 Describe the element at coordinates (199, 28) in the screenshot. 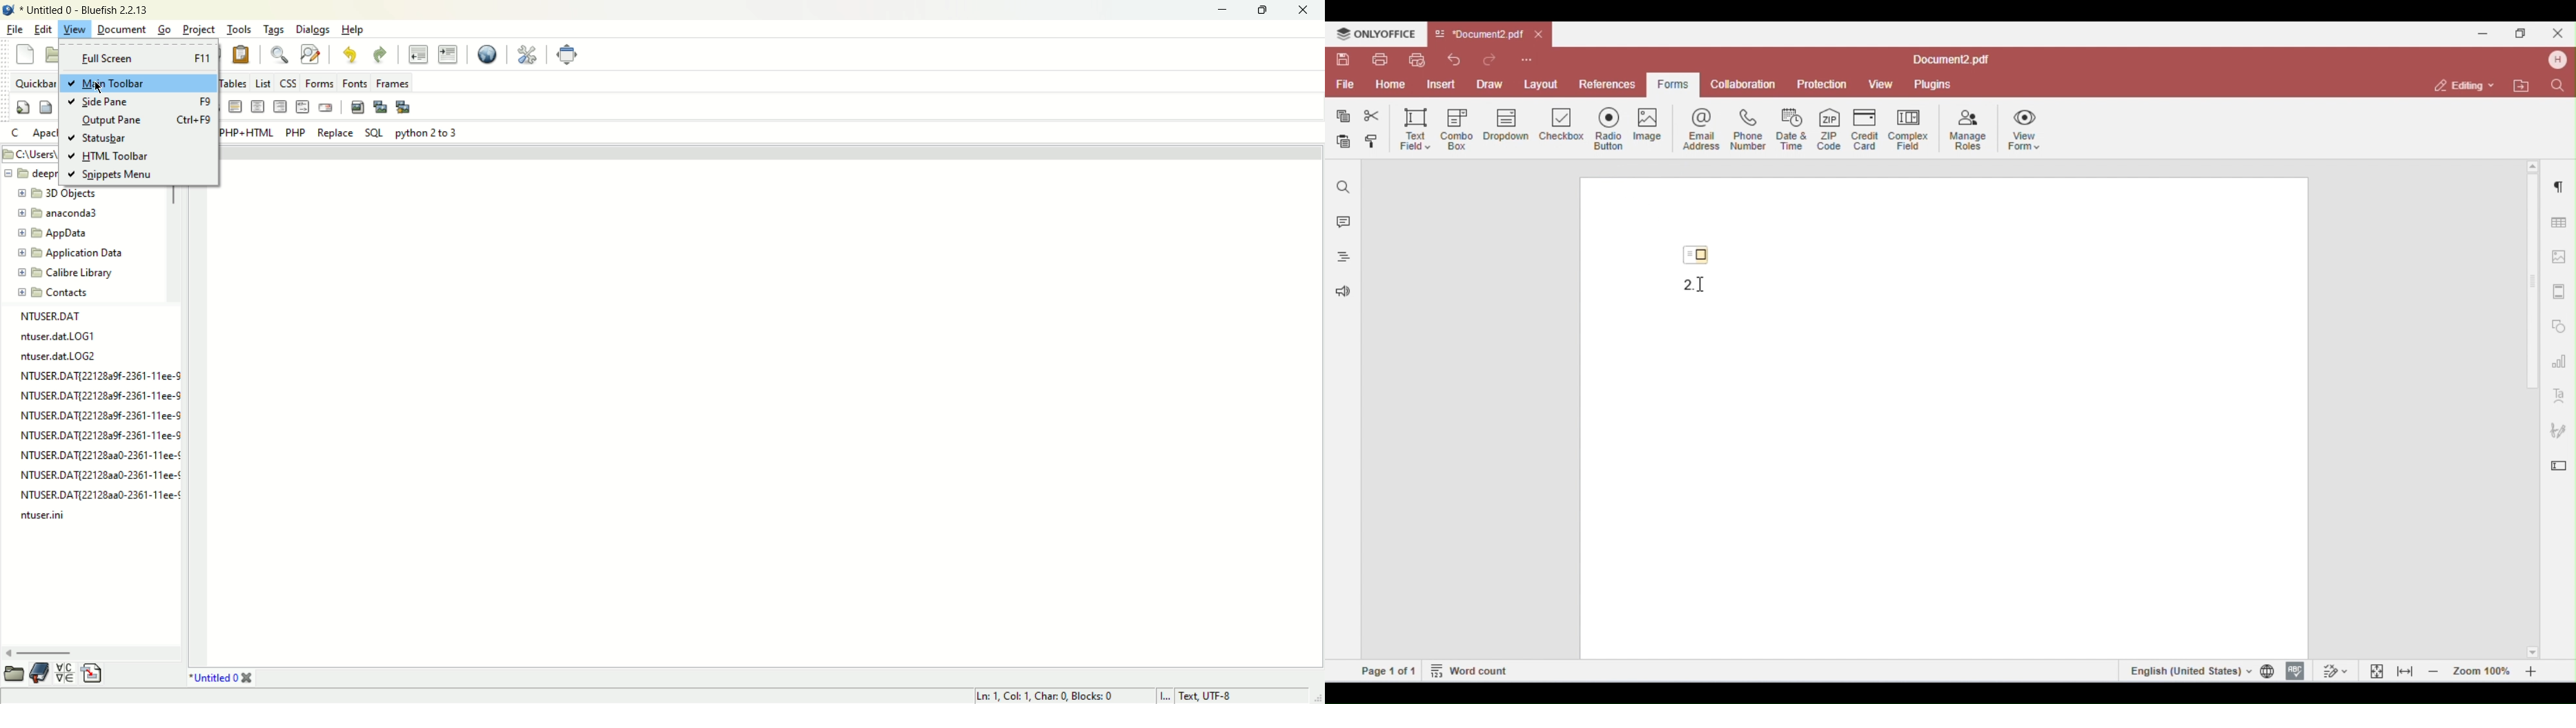

I see `project` at that location.